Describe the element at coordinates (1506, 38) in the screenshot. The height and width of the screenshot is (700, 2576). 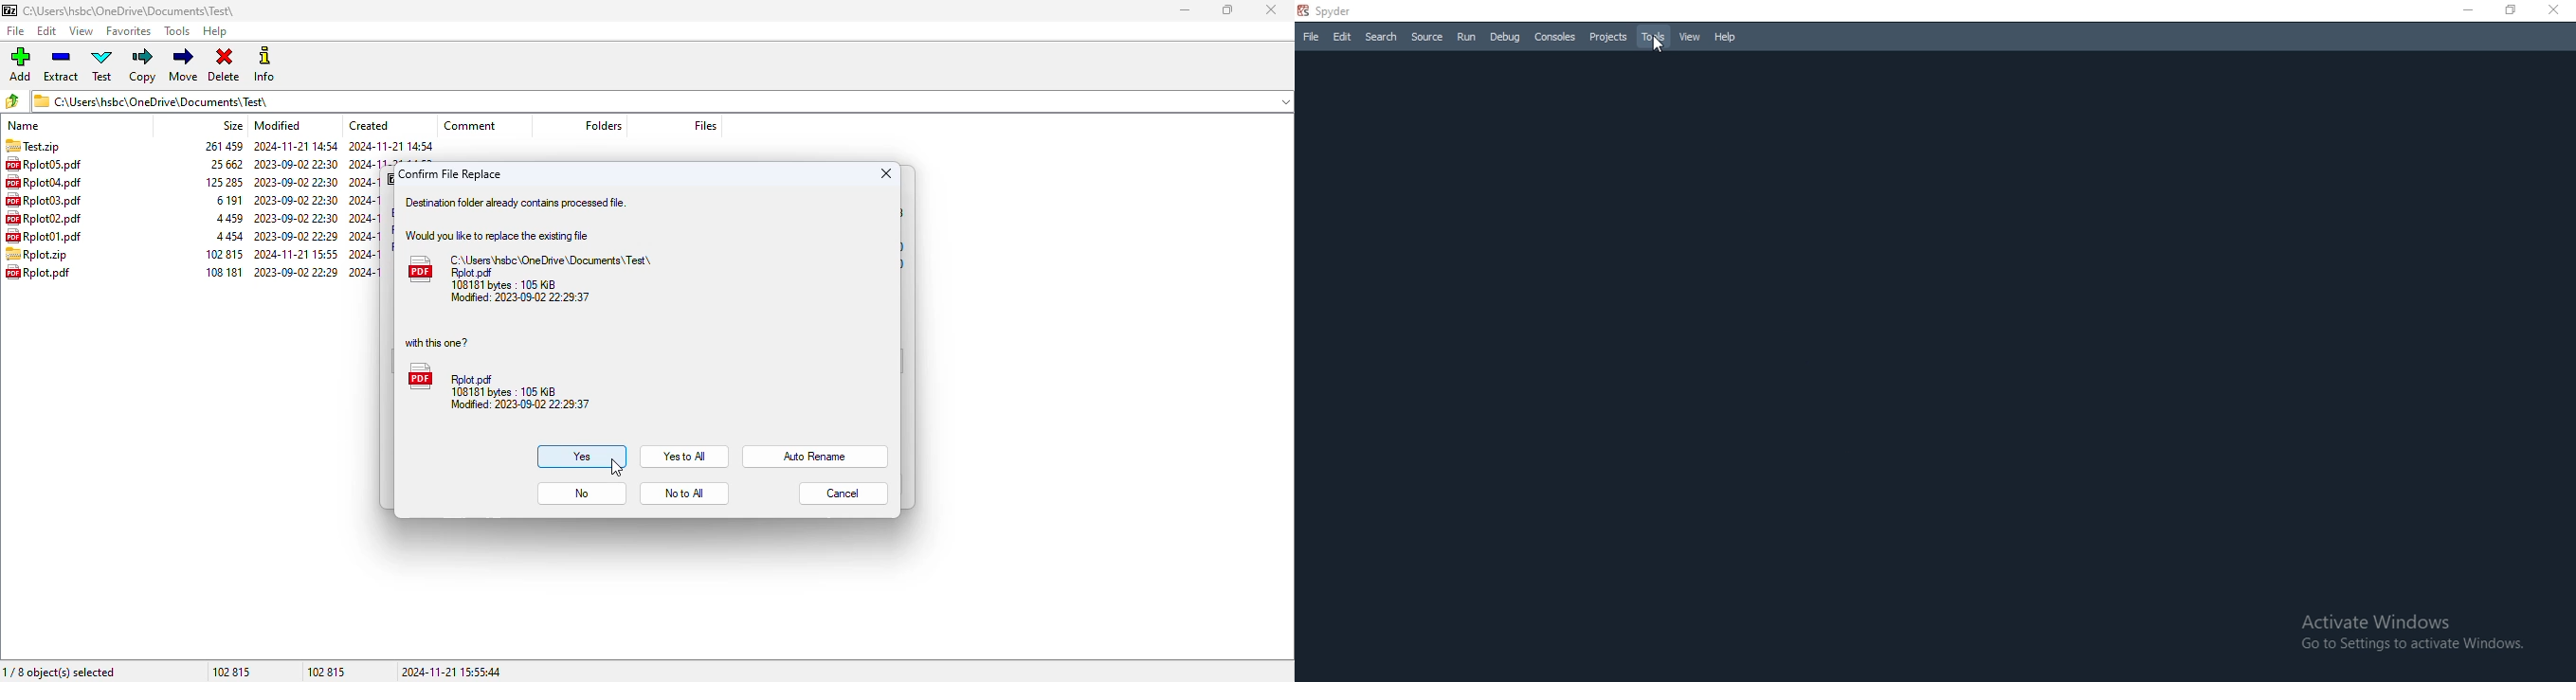
I see `Debug` at that location.